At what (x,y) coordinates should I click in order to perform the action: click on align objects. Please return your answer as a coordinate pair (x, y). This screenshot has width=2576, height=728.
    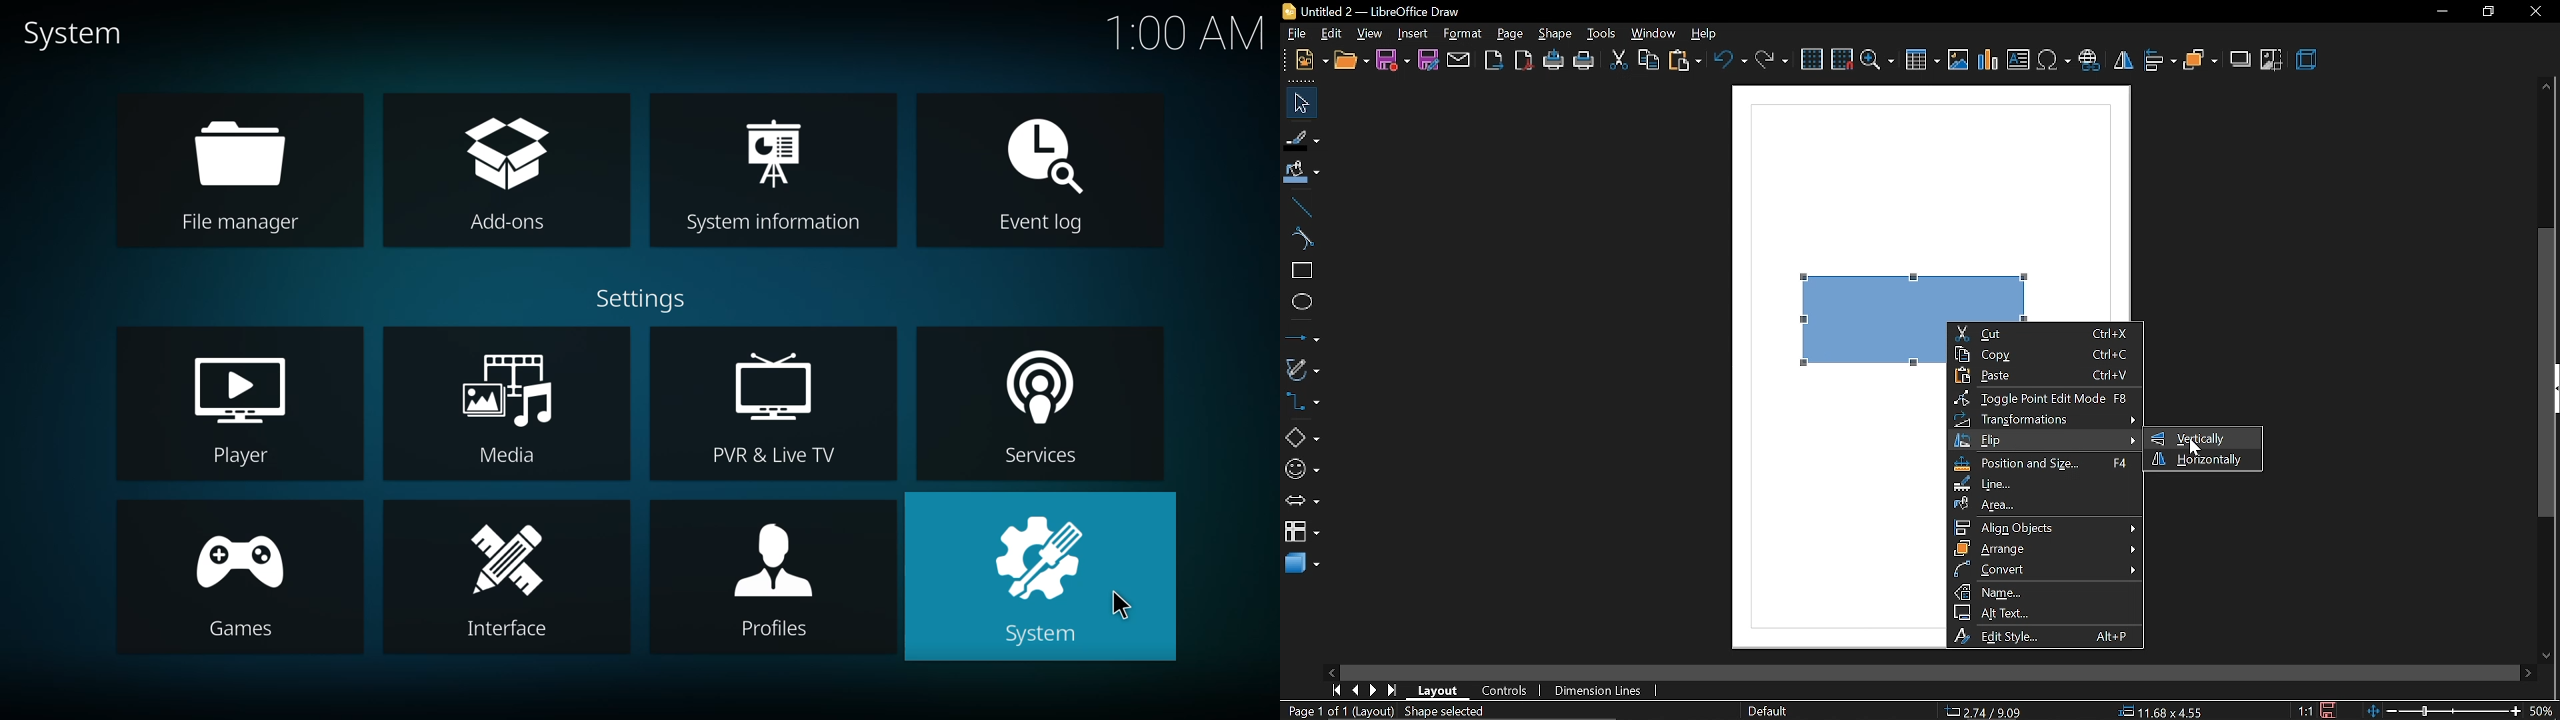
    Looking at the image, I should click on (2046, 527).